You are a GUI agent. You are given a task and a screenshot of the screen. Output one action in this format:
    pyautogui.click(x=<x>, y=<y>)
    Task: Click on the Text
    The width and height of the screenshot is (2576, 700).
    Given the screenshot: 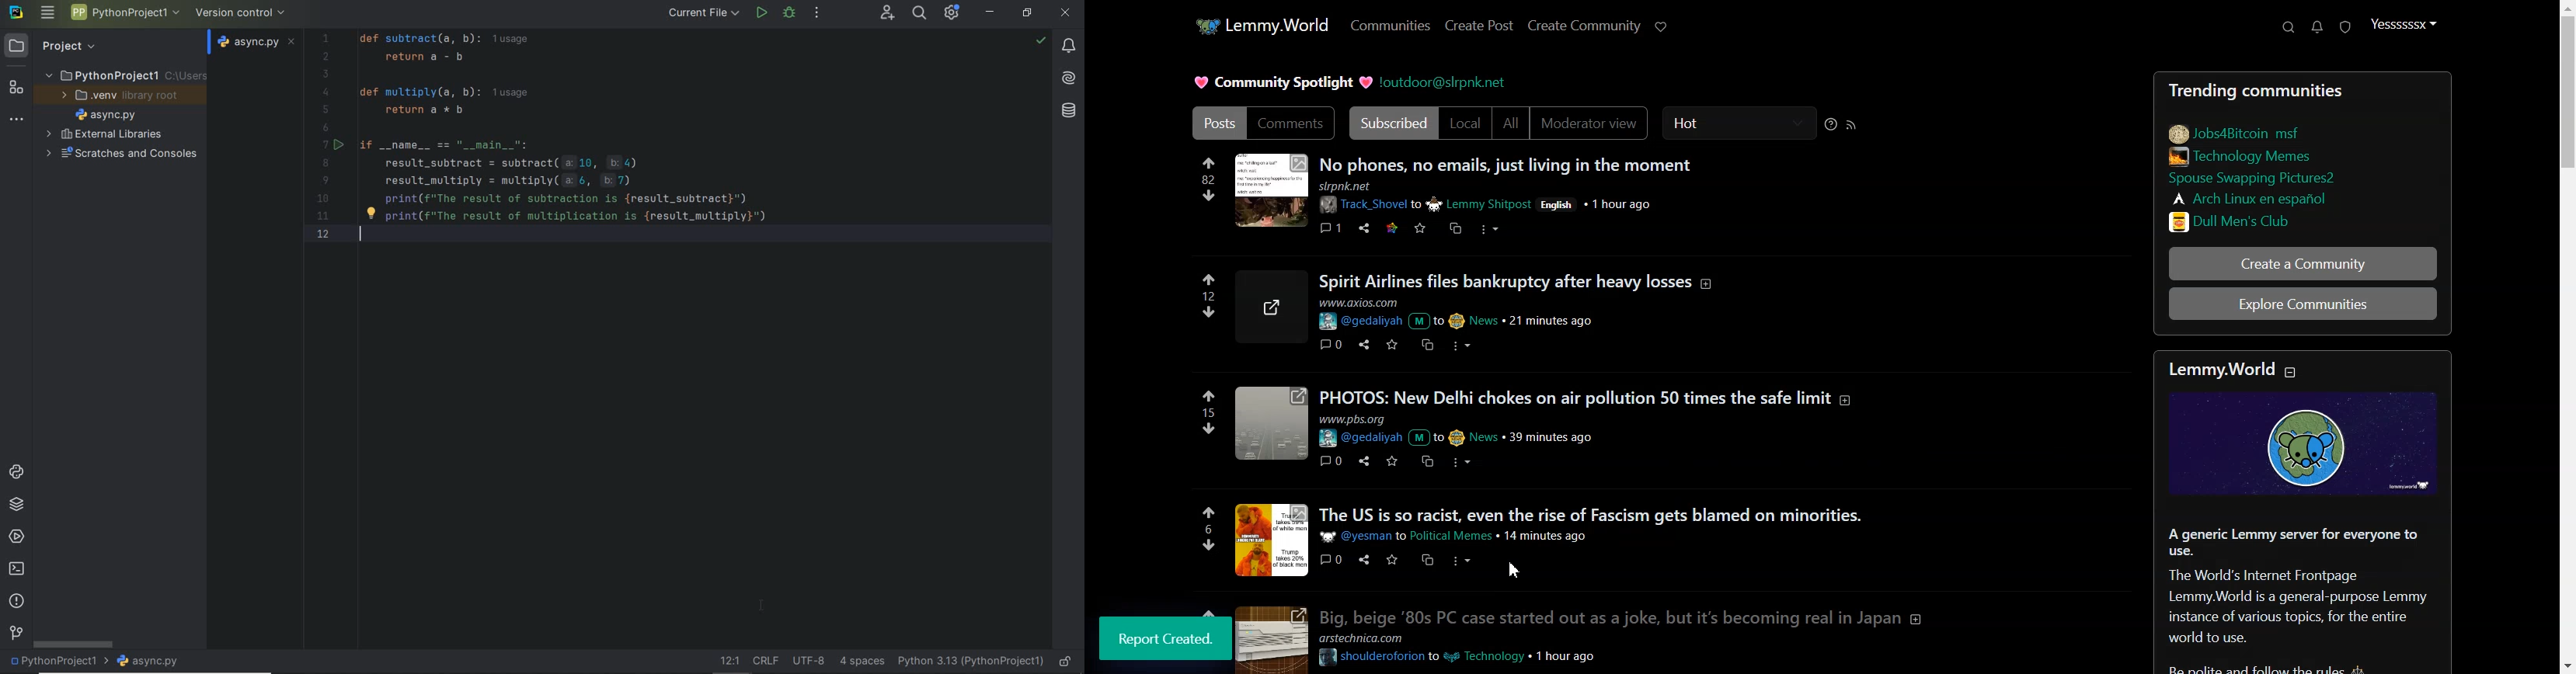 What is the action you would take?
    pyautogui.click(x=1167, y=638)
    